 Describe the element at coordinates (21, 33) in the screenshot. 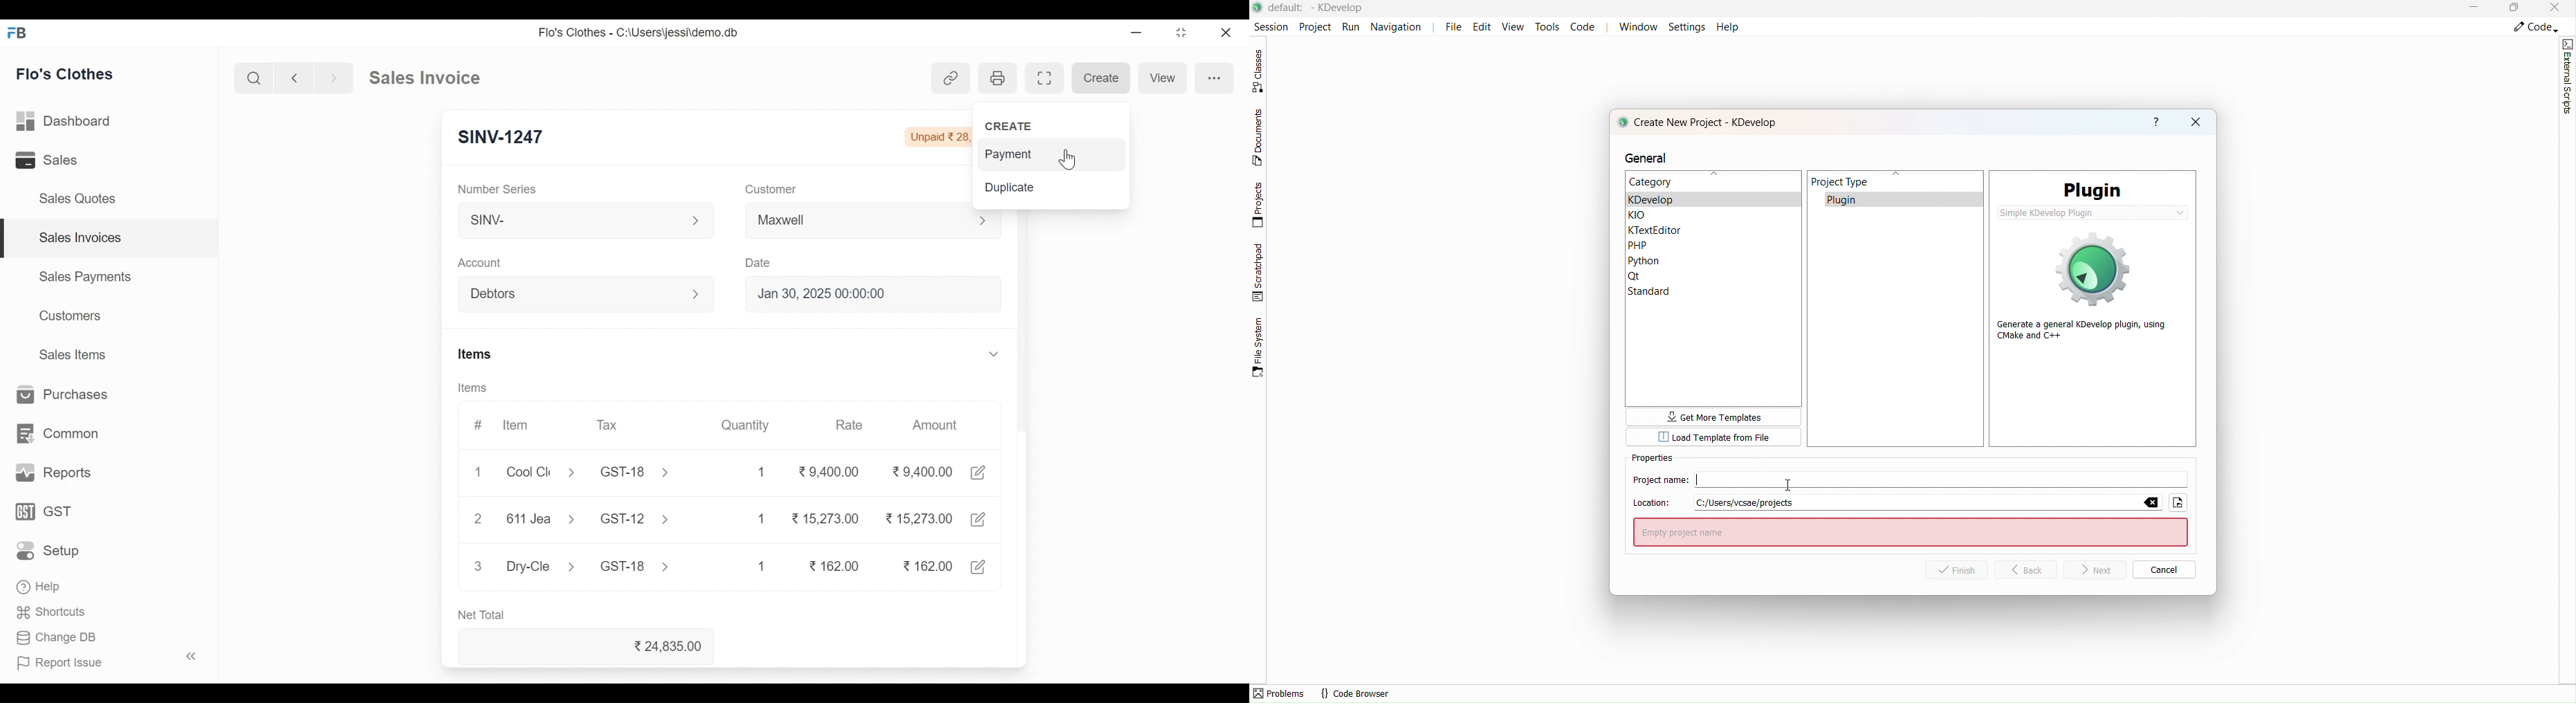

I see `Frappe Book Desktop Icon` at that location.